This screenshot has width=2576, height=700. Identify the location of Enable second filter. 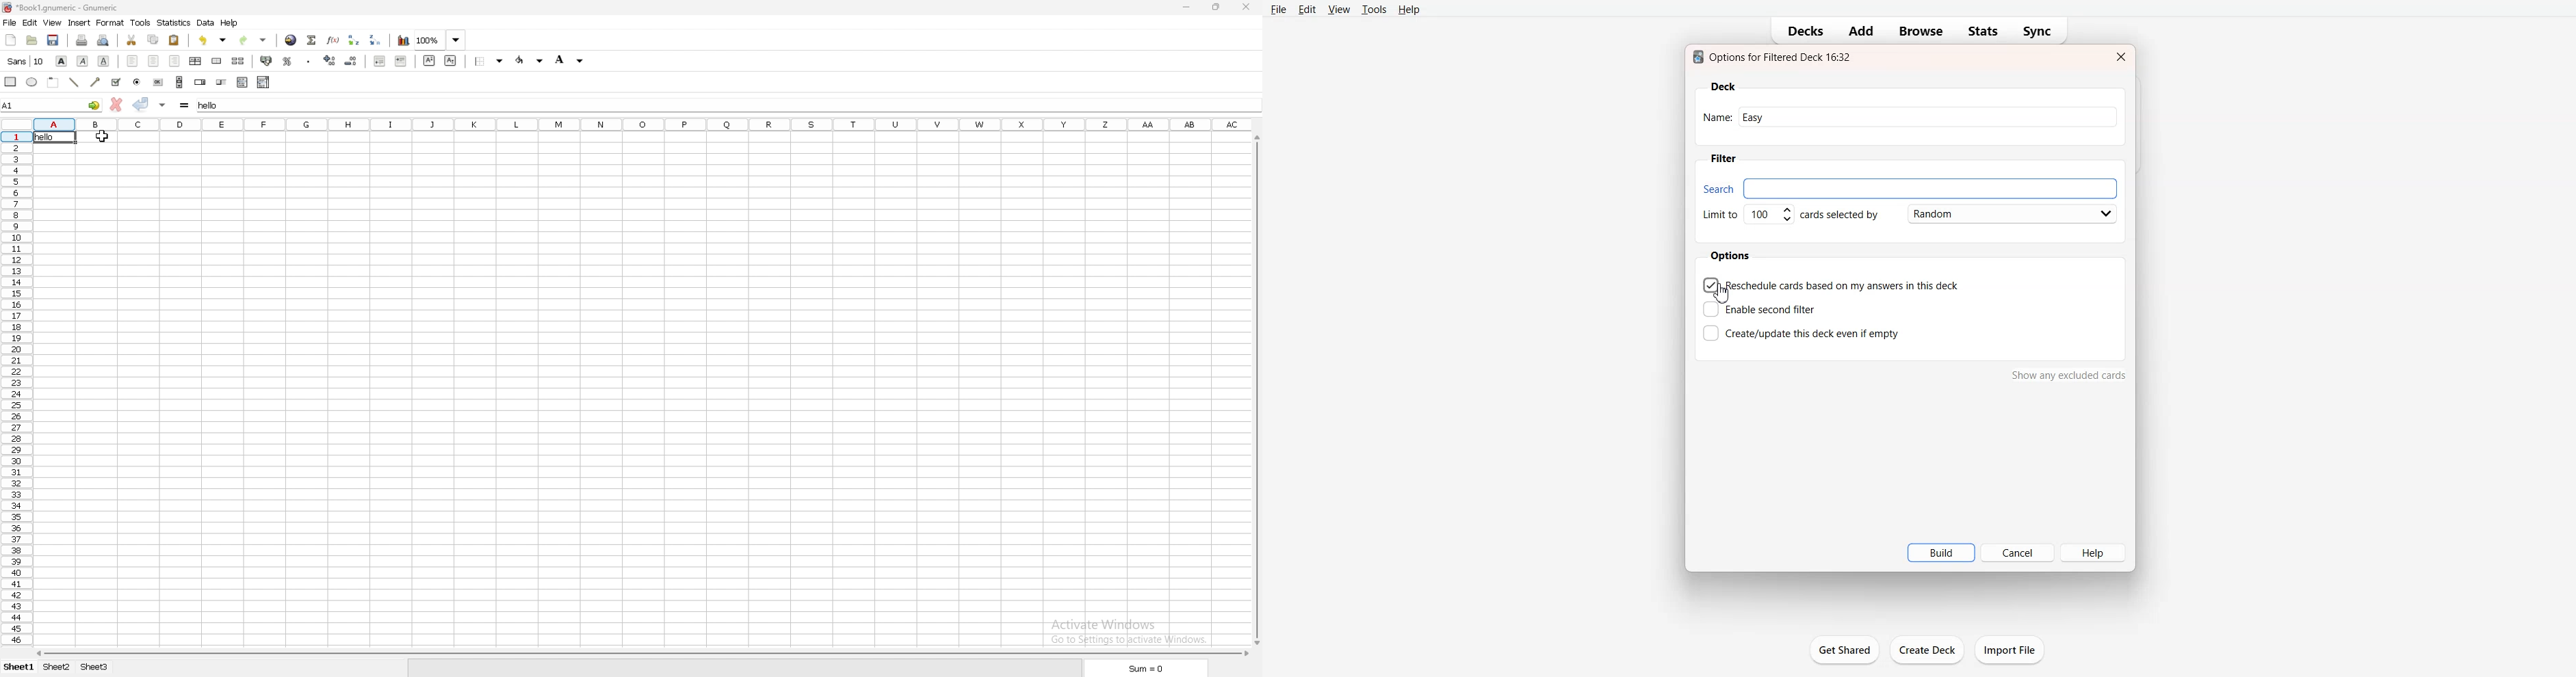
(1764, 309).